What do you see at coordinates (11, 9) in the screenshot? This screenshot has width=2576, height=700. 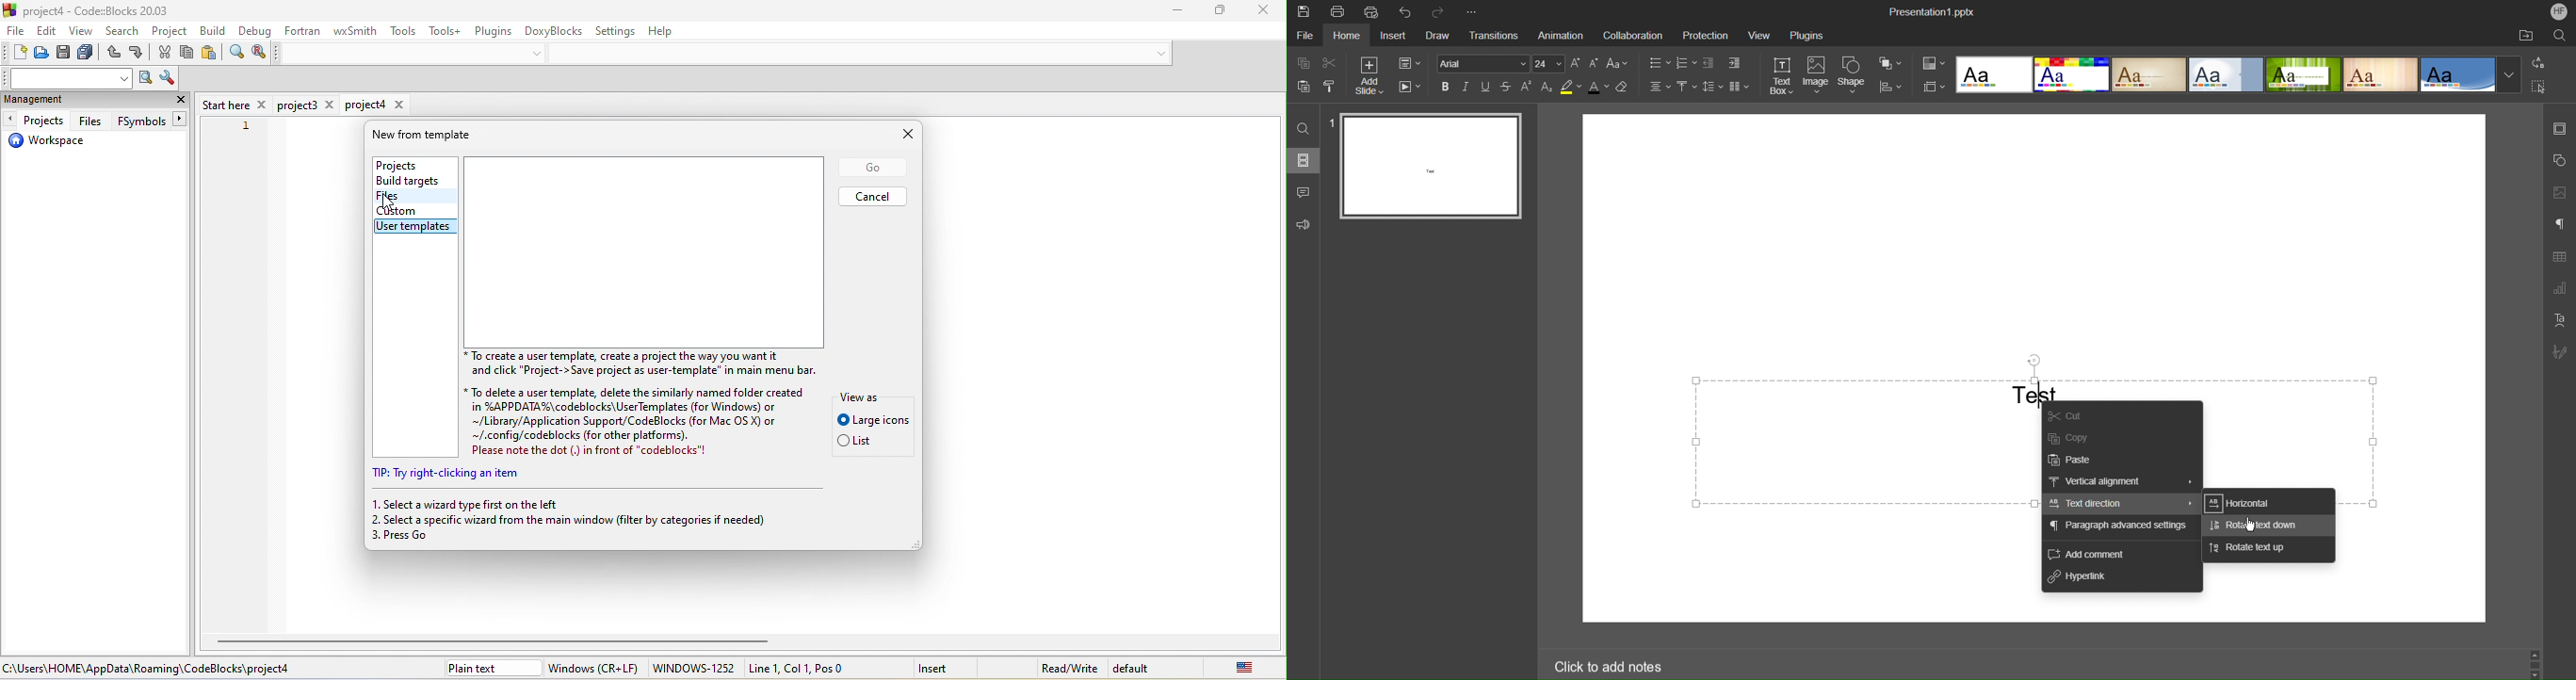 I see `icon` at bounding box center [11, 9].